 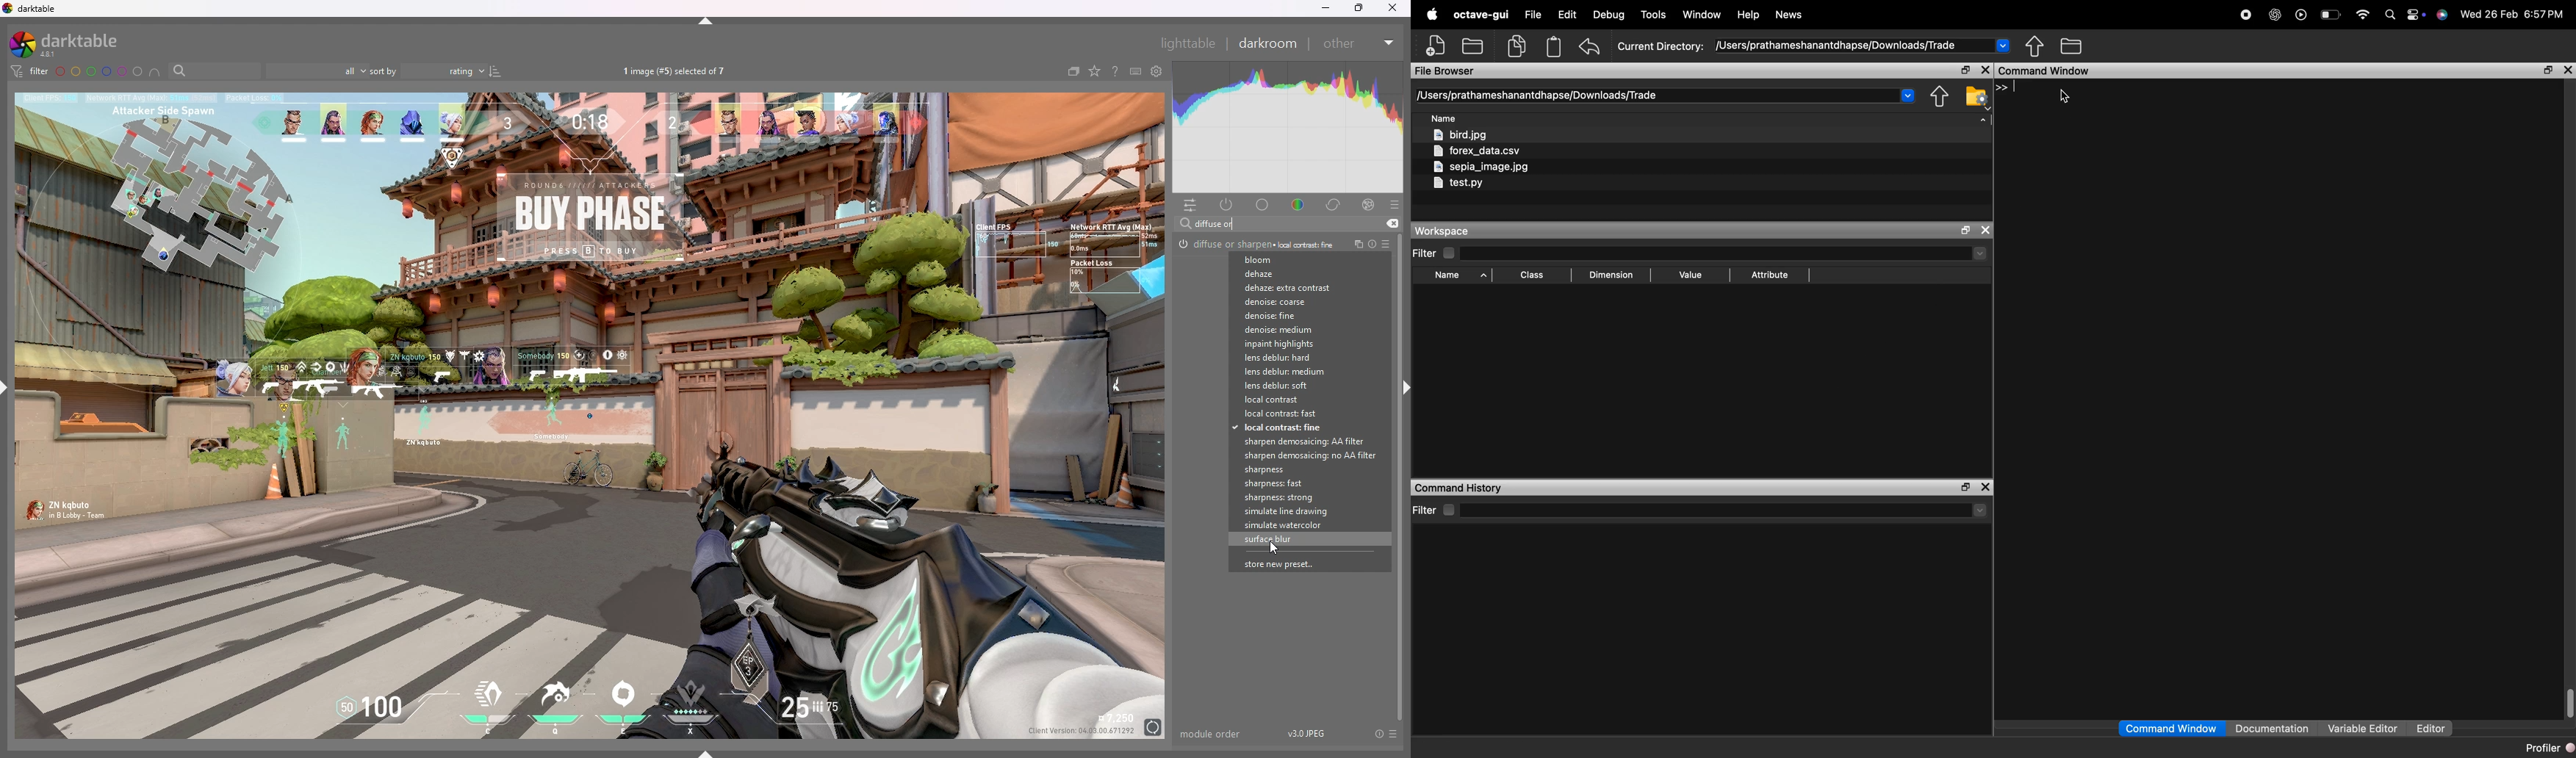 I want to click on cursor, so click(x=1271, y=547).